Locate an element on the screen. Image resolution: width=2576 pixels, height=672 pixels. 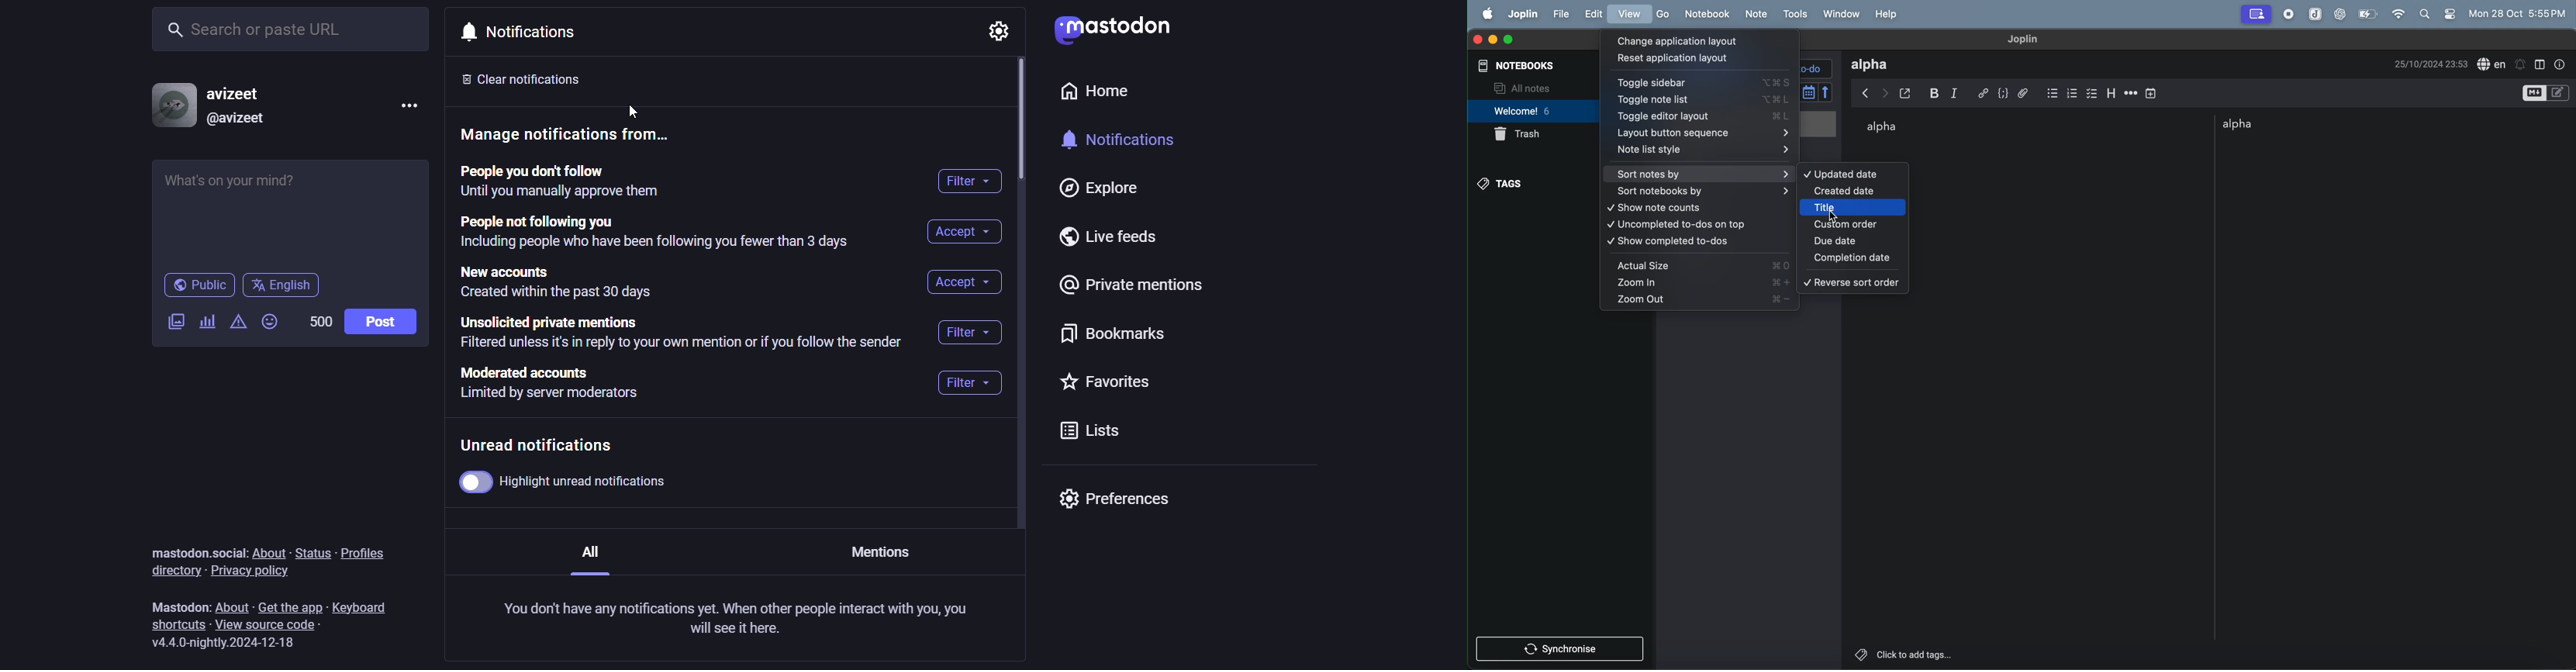
people you dont follow is located at coordinates (560, 183).